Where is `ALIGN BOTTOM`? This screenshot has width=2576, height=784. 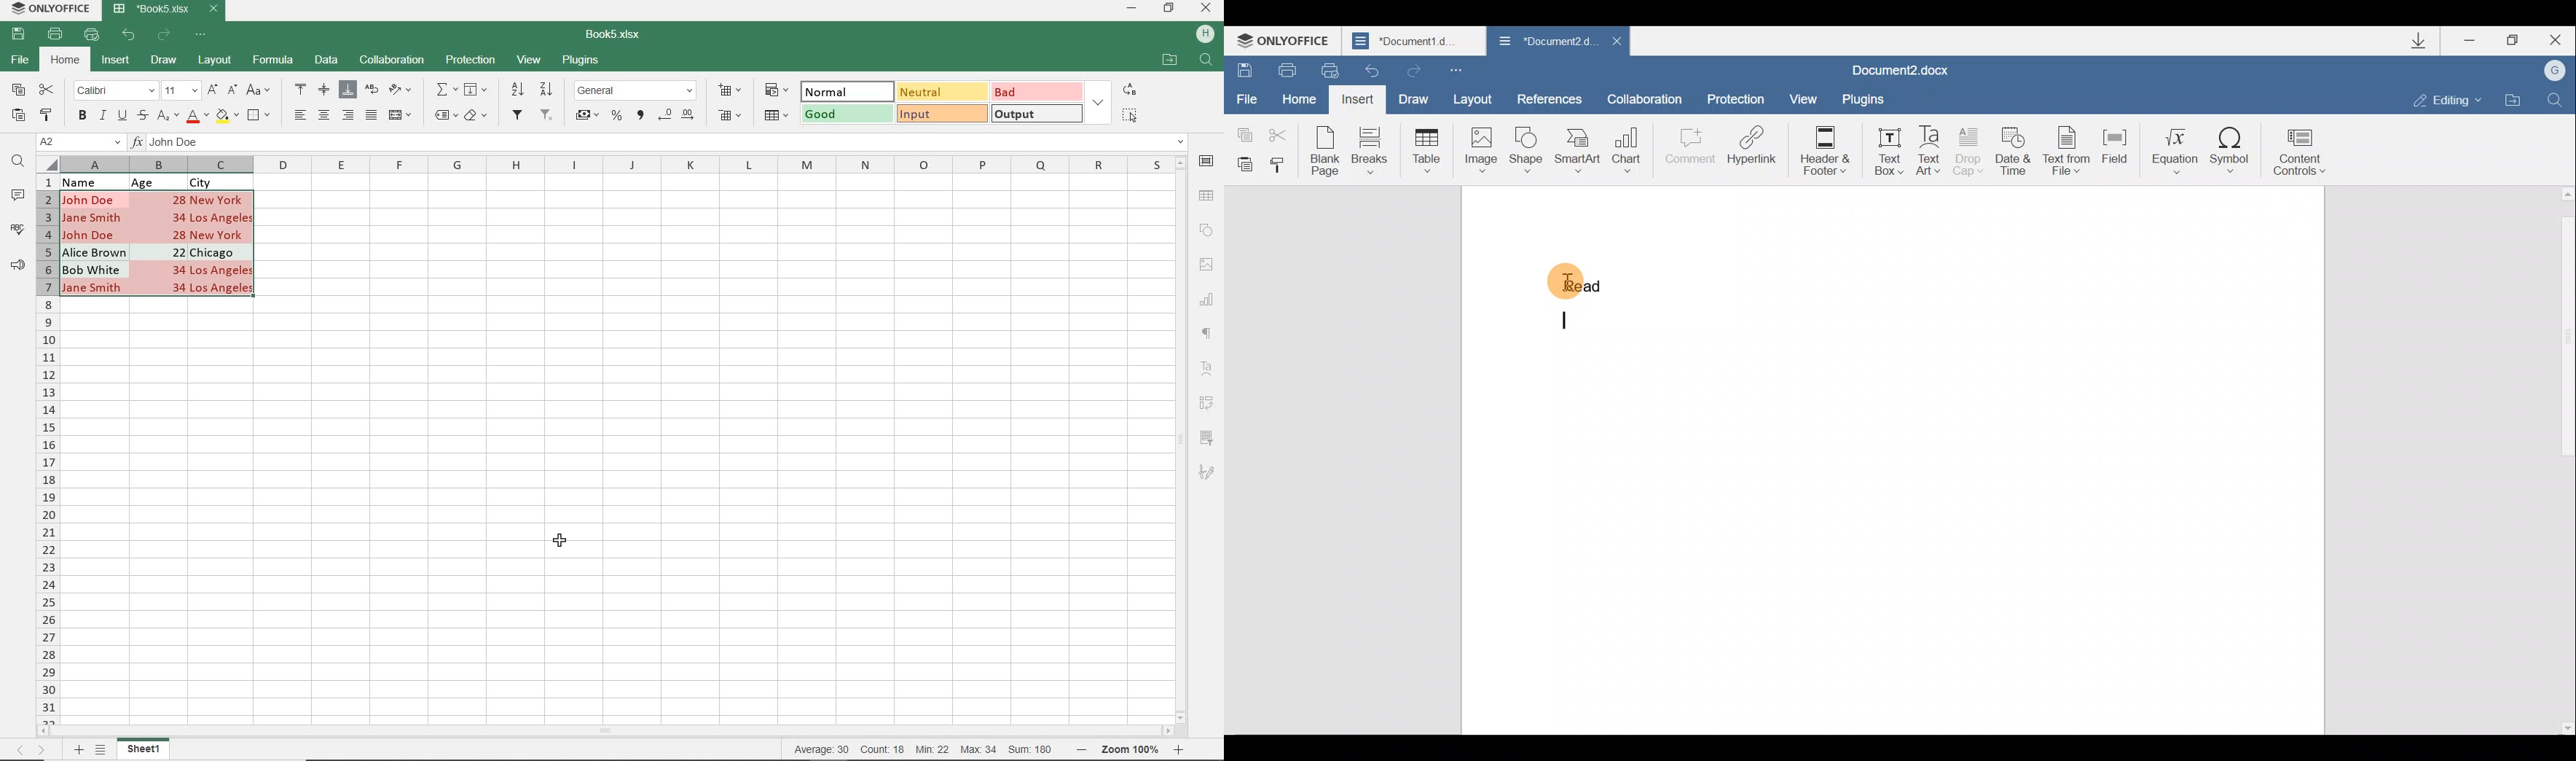 ALIGN BOTTOM is located at coordinates (347, 90).